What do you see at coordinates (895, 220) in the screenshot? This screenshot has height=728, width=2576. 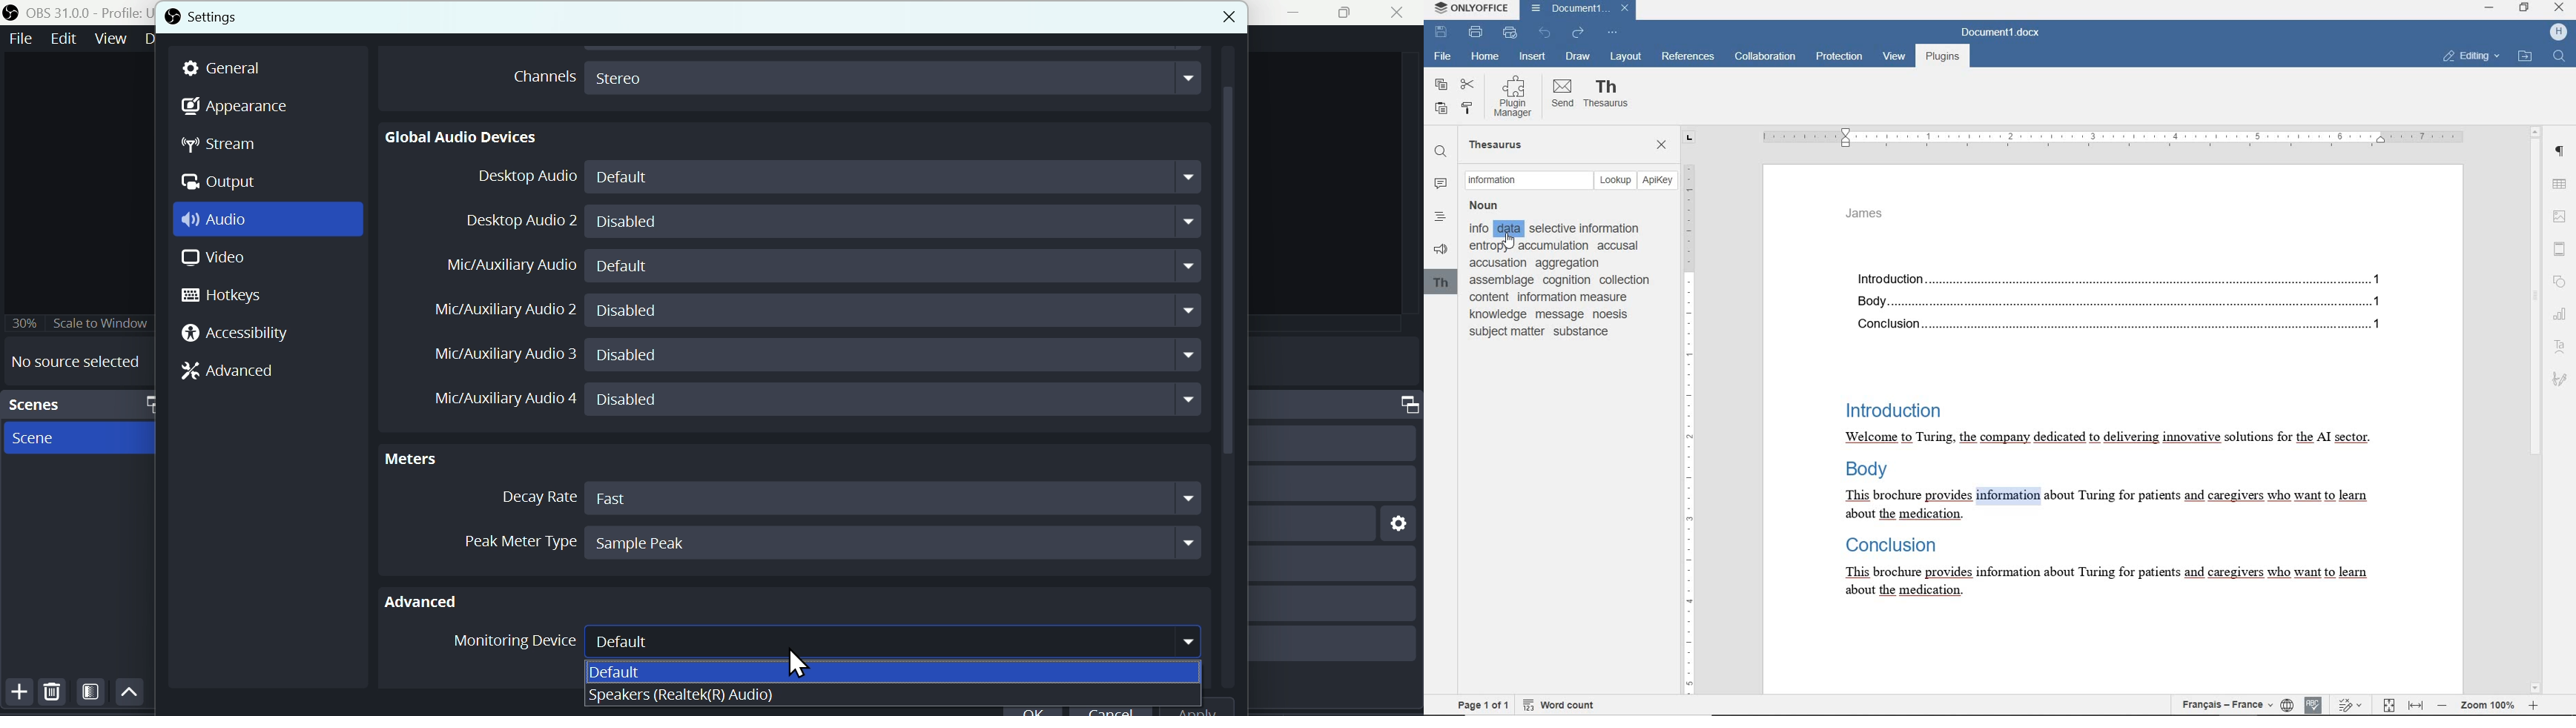 I see `Disabled` at bounding box center [895, 220].